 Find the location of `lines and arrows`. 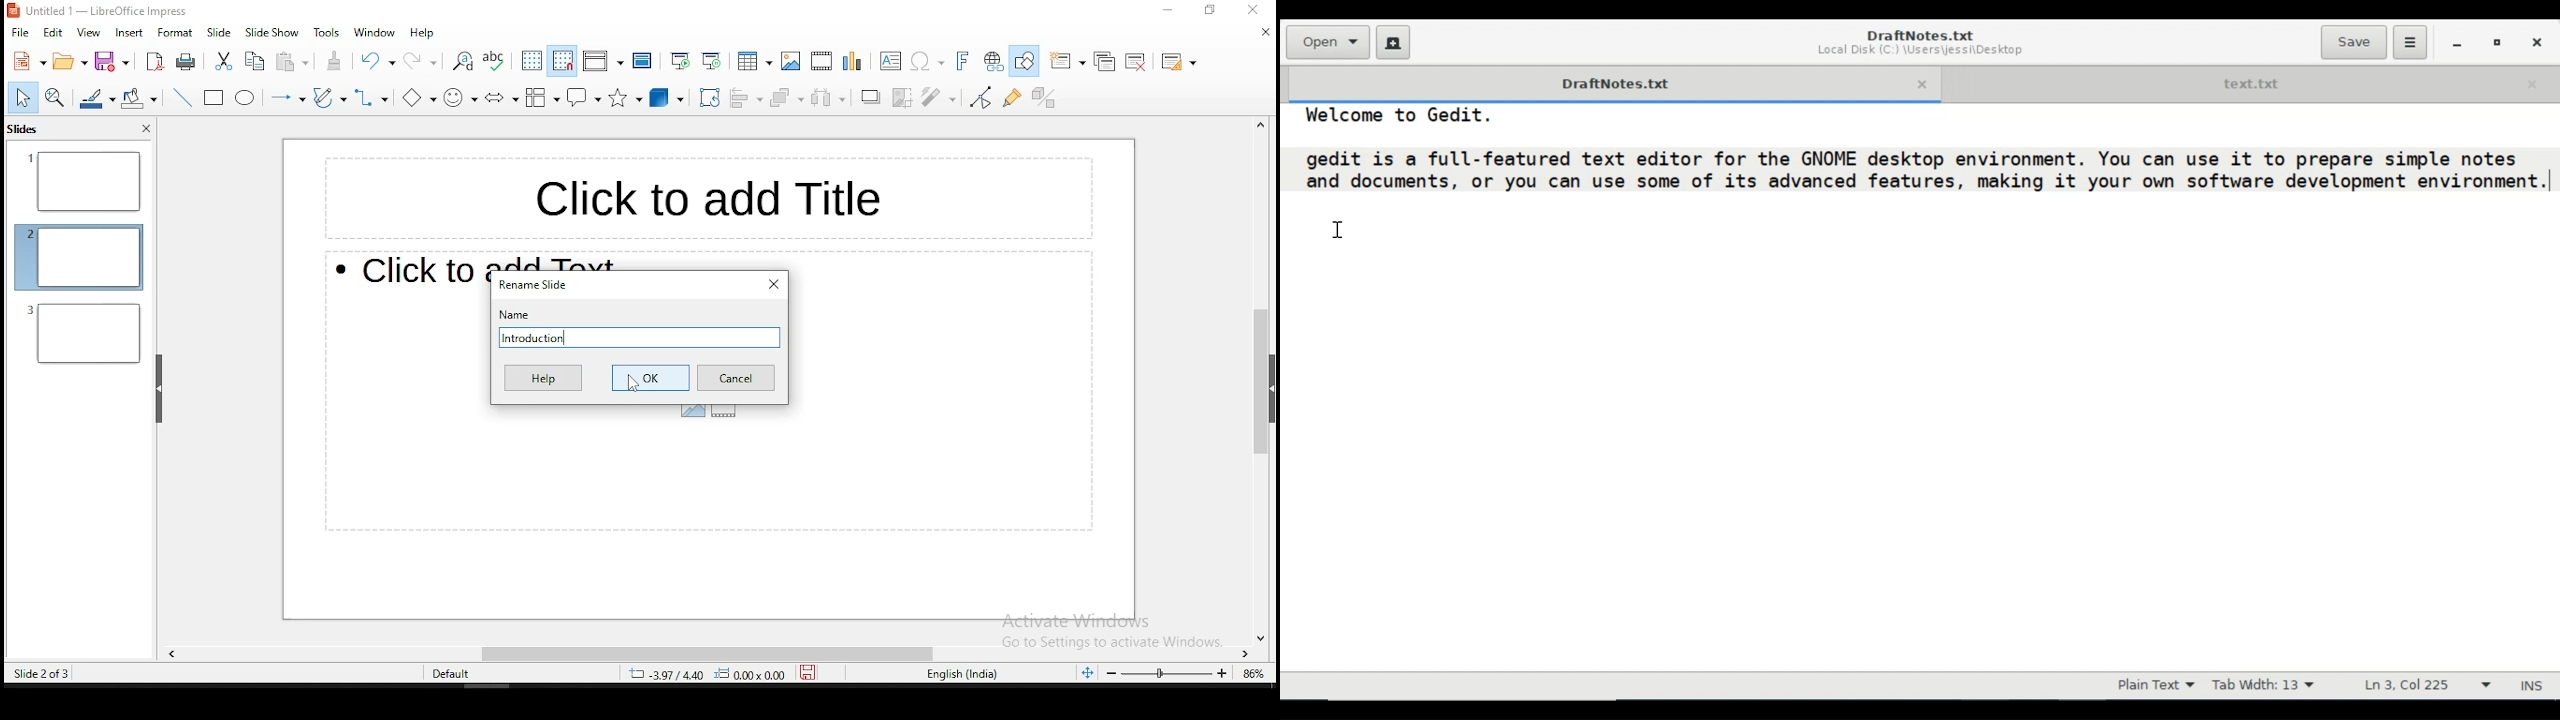

lines and arrows is located at coordinates (286, 96).